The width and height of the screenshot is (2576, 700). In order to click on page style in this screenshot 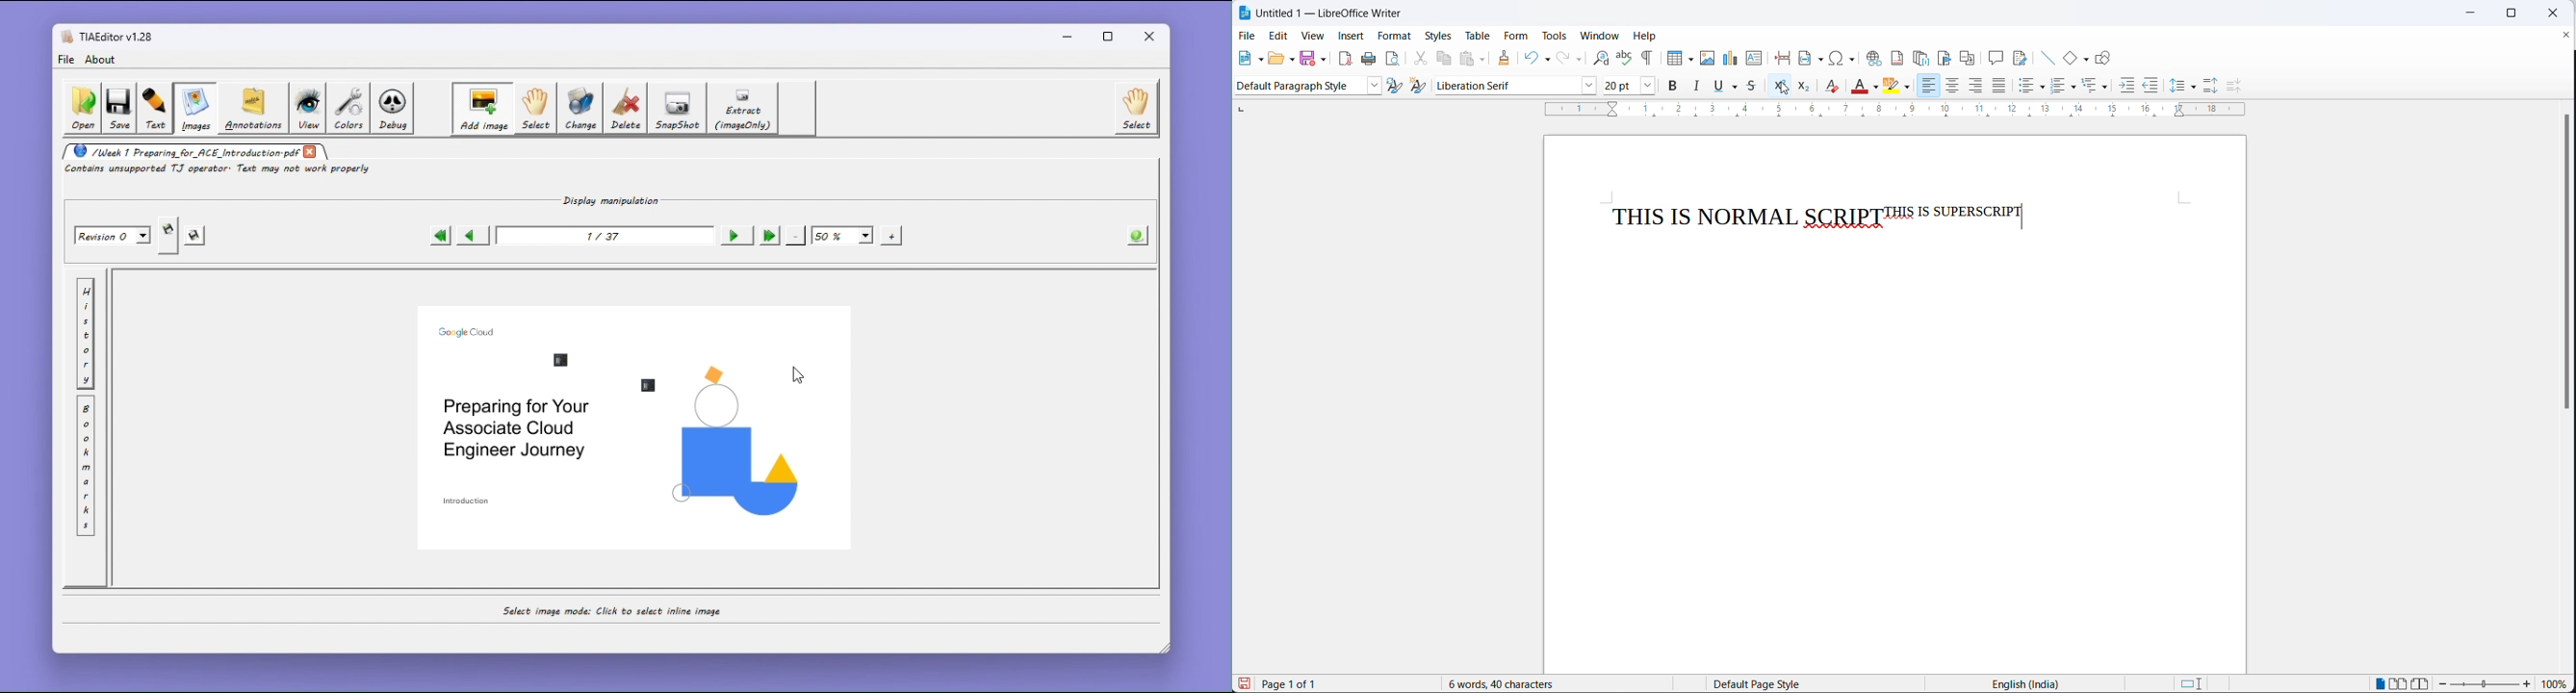, I will do `click(1809, 684)`.